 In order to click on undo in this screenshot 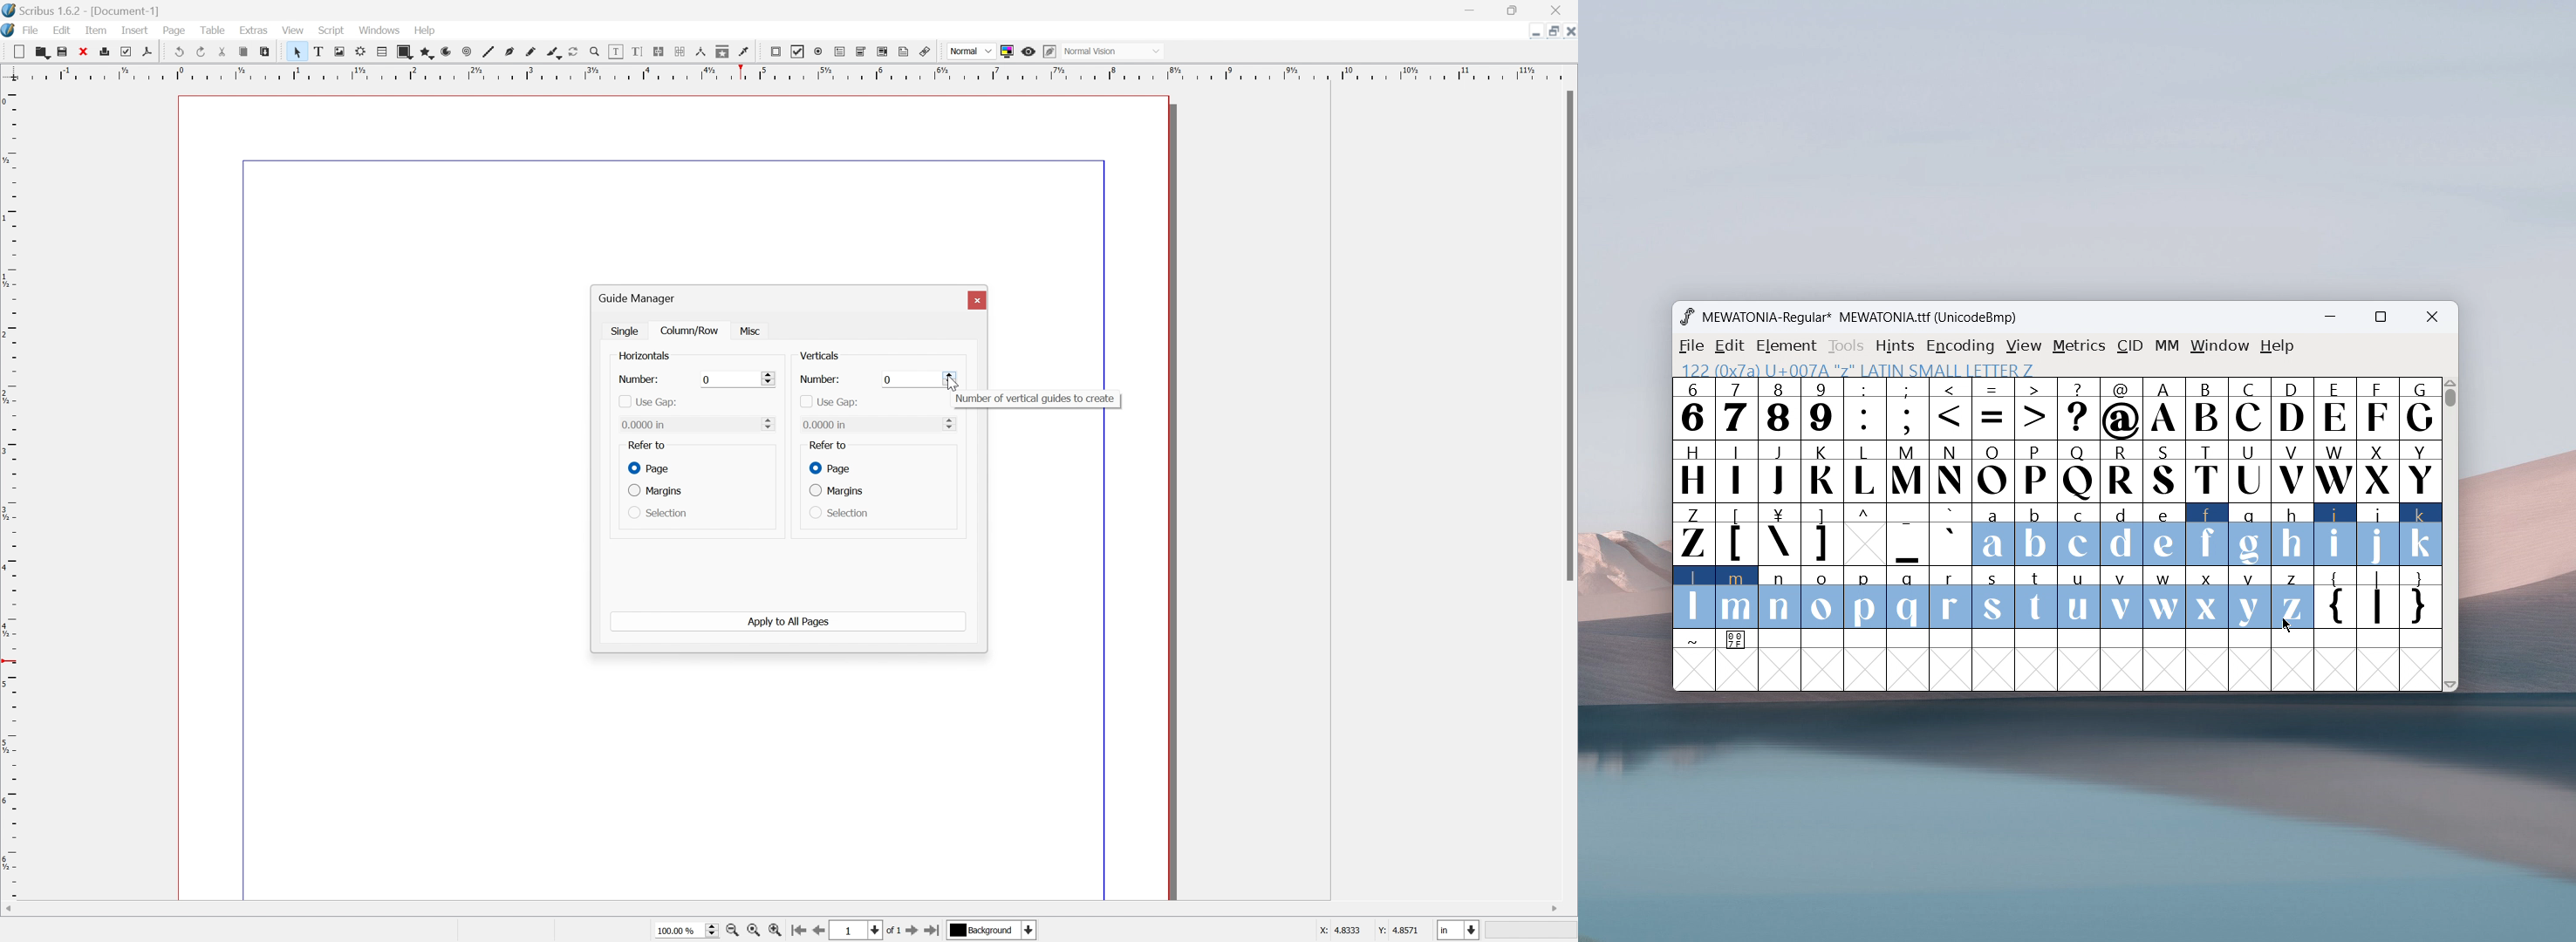, I will do `click(177, 50)`.